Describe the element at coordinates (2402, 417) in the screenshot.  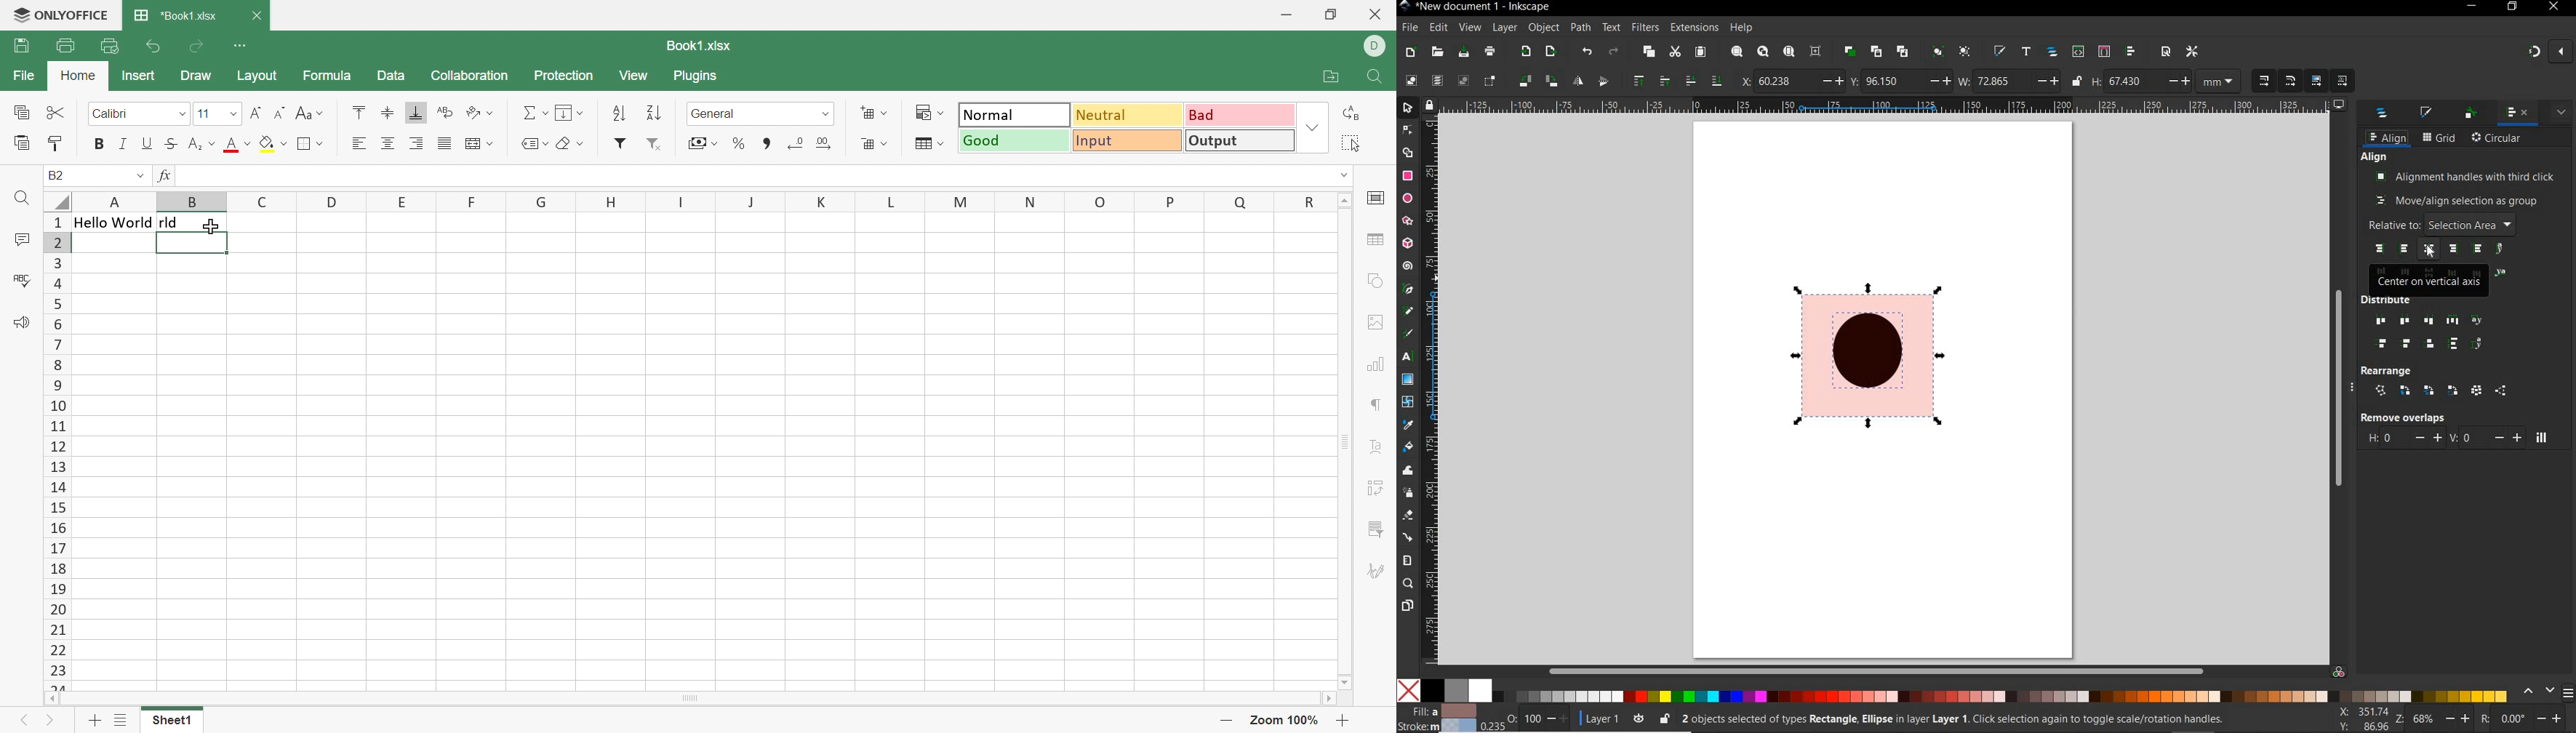
I see `remove overlaps` at that location.